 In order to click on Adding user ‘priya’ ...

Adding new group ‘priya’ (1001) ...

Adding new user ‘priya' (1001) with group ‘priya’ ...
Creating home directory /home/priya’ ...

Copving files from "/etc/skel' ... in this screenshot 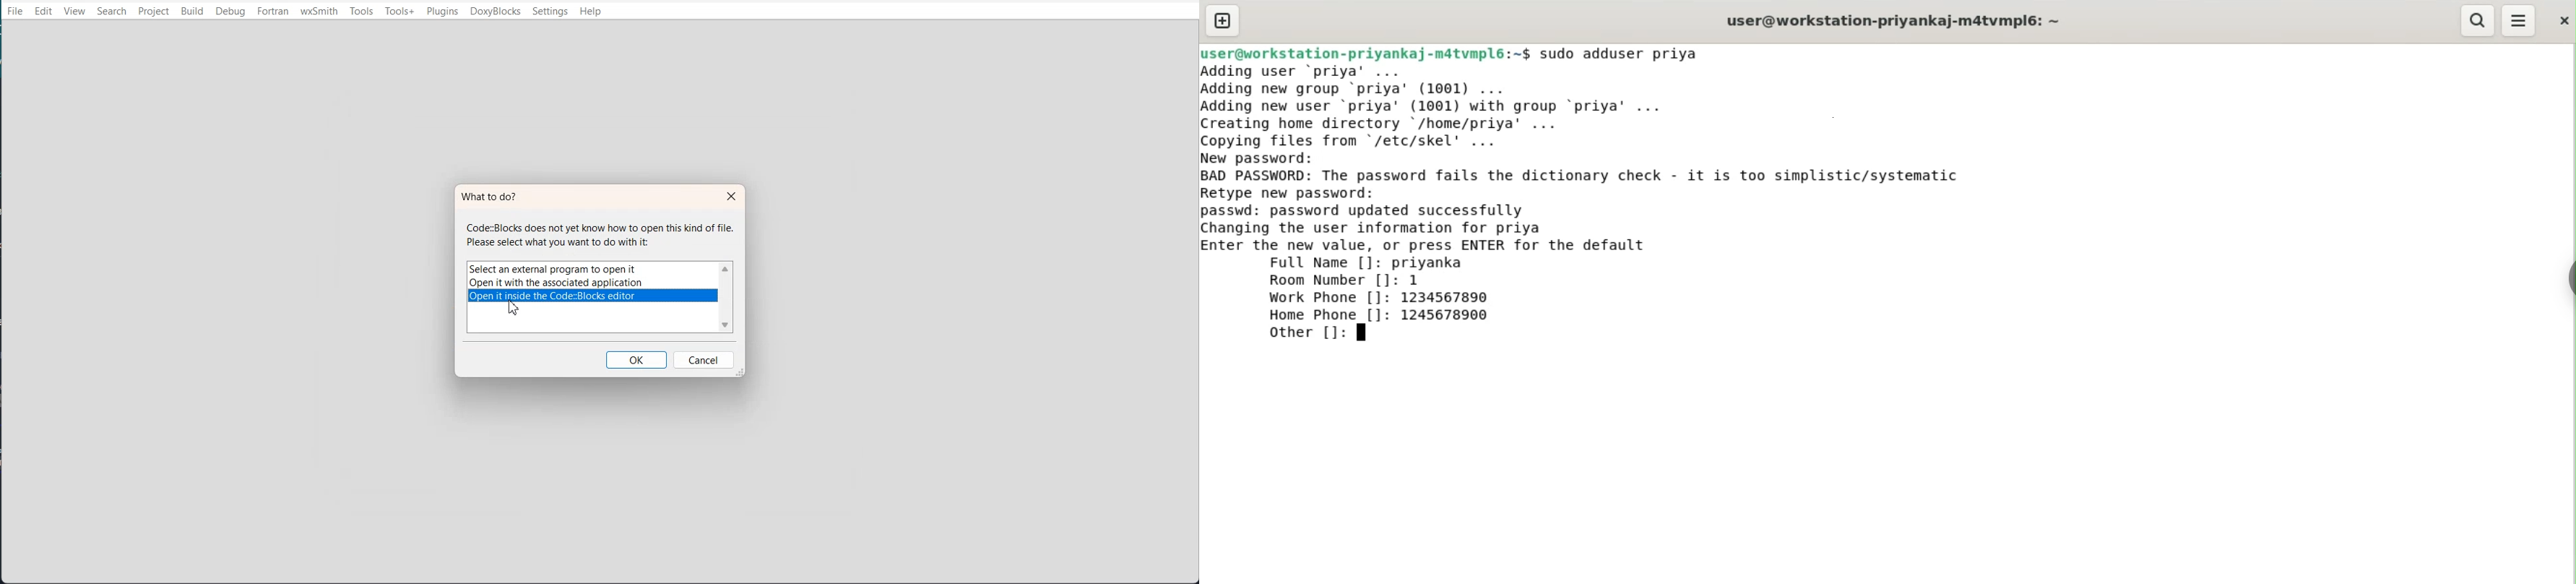, I will do `click(1479, 105)`.